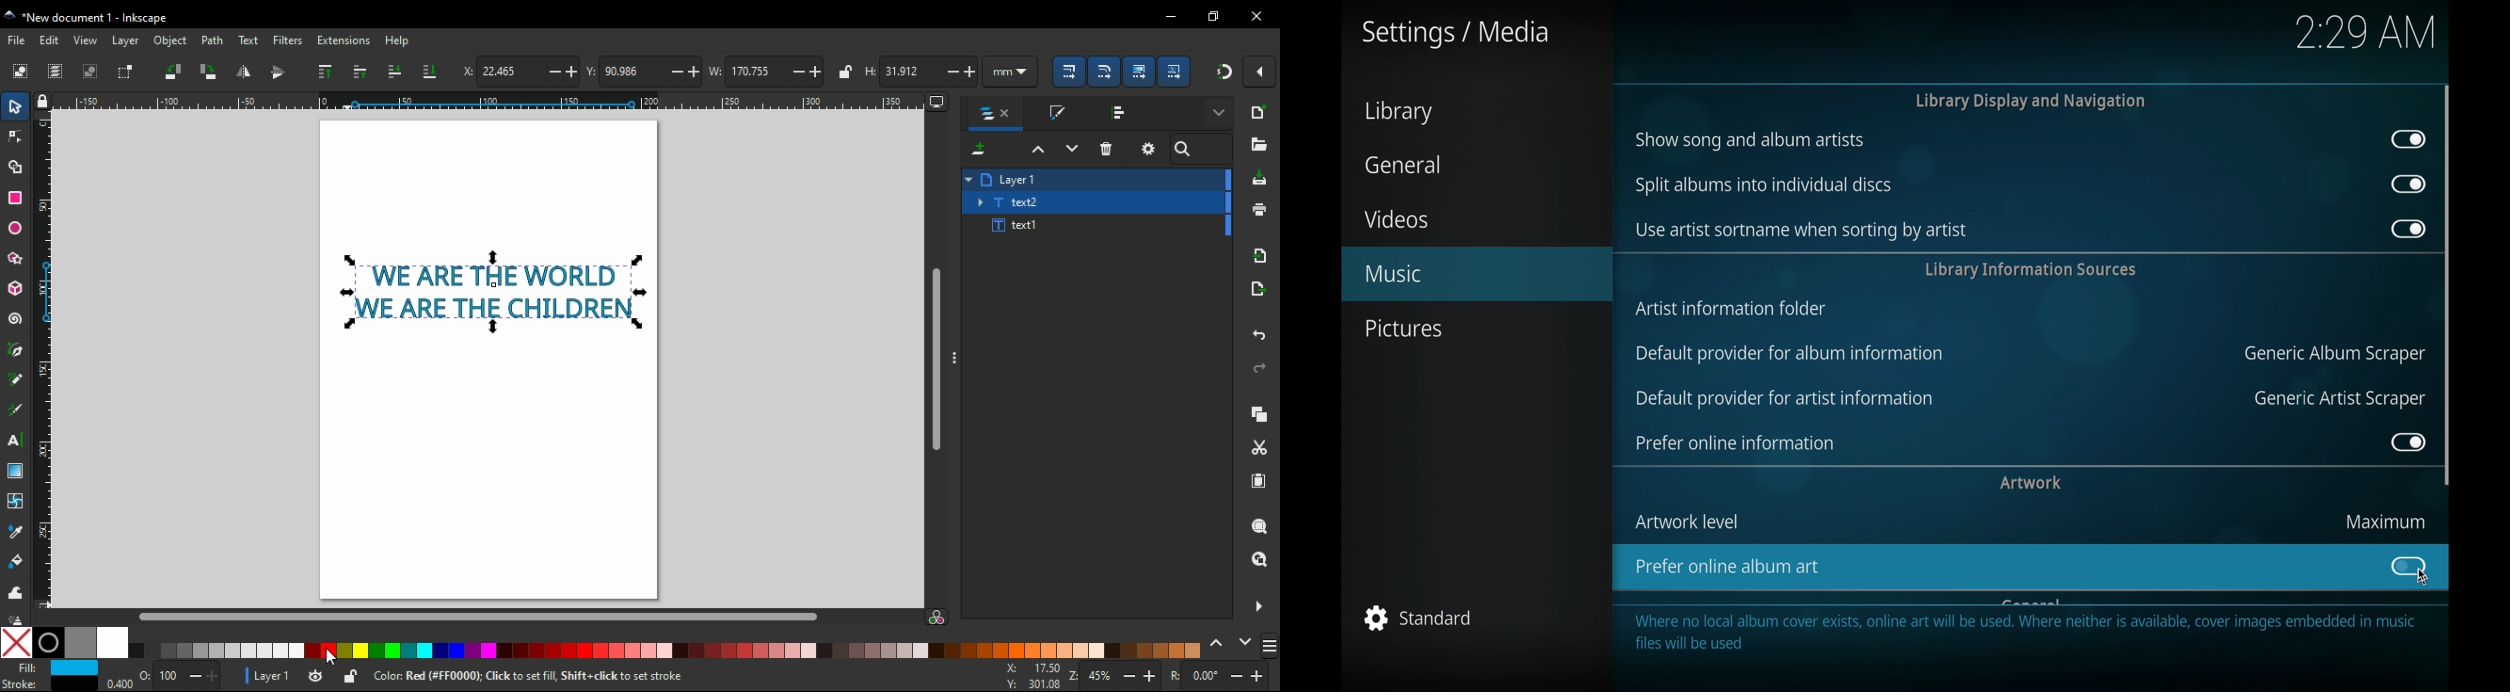 Image resolution: width=2520 pixels, height=700 pixels. What do you see at coordinates (1258, 526) in the screenshot?
I see `zoom object` at bounding box center [1258, 526].